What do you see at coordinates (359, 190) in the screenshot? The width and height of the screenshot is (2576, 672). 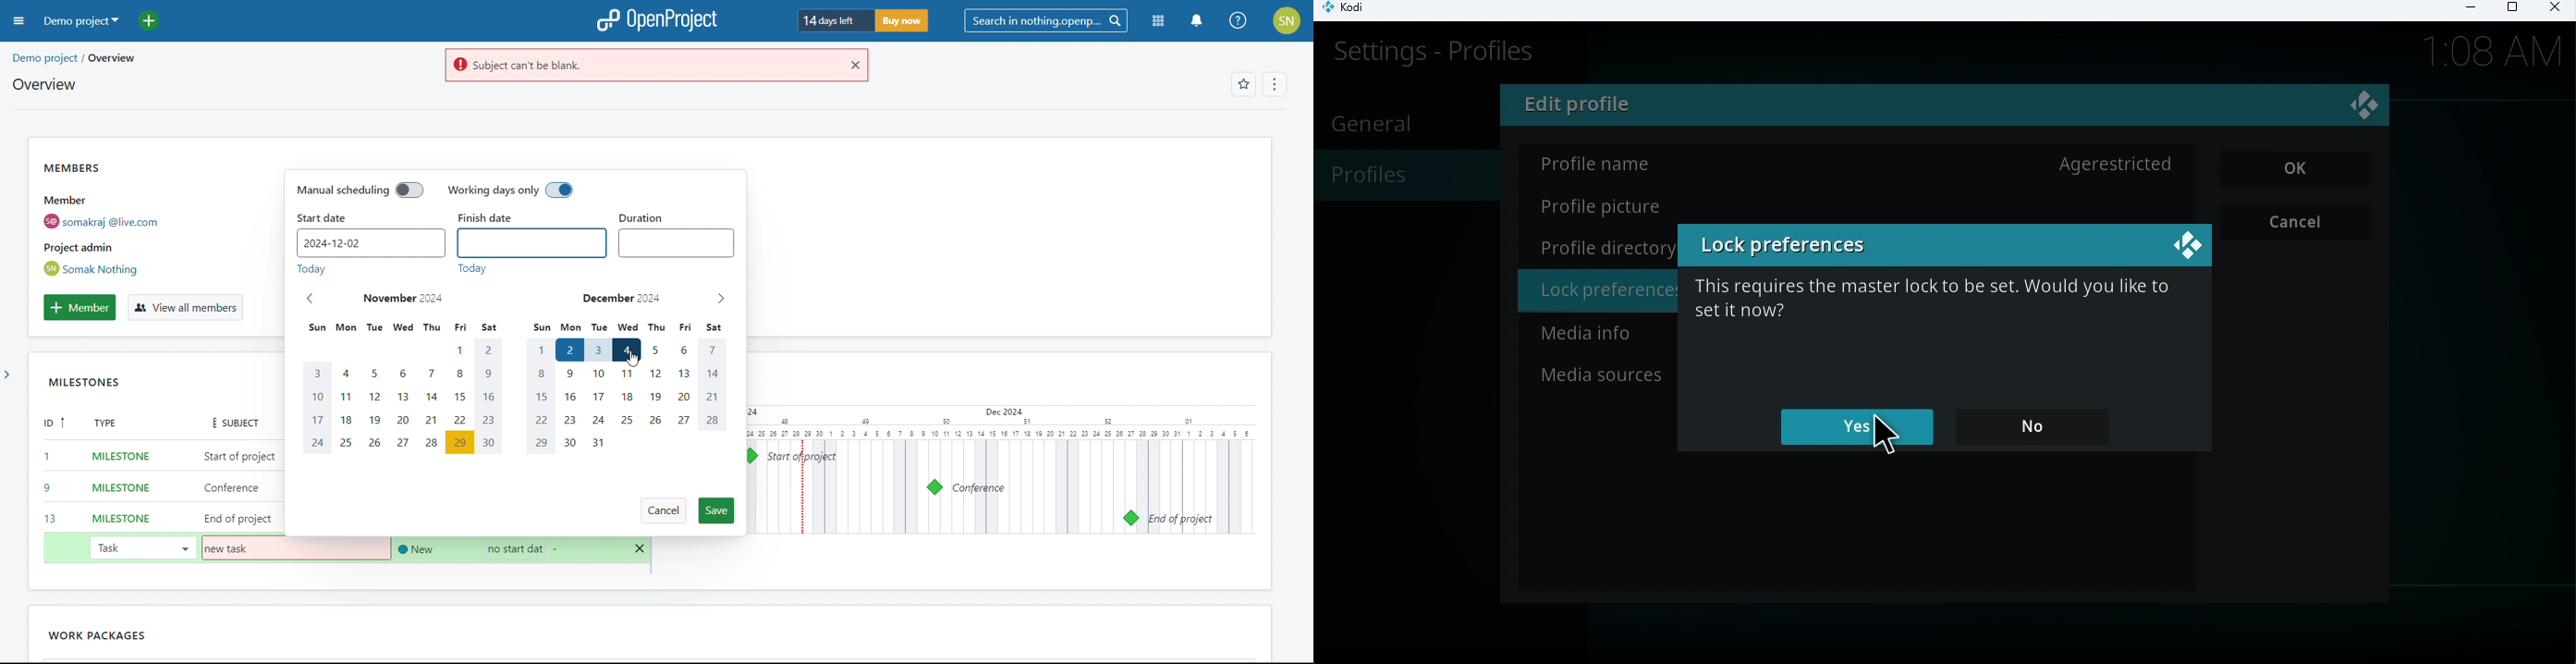 I see `manual scheduling` at bounding box center [359, 190].